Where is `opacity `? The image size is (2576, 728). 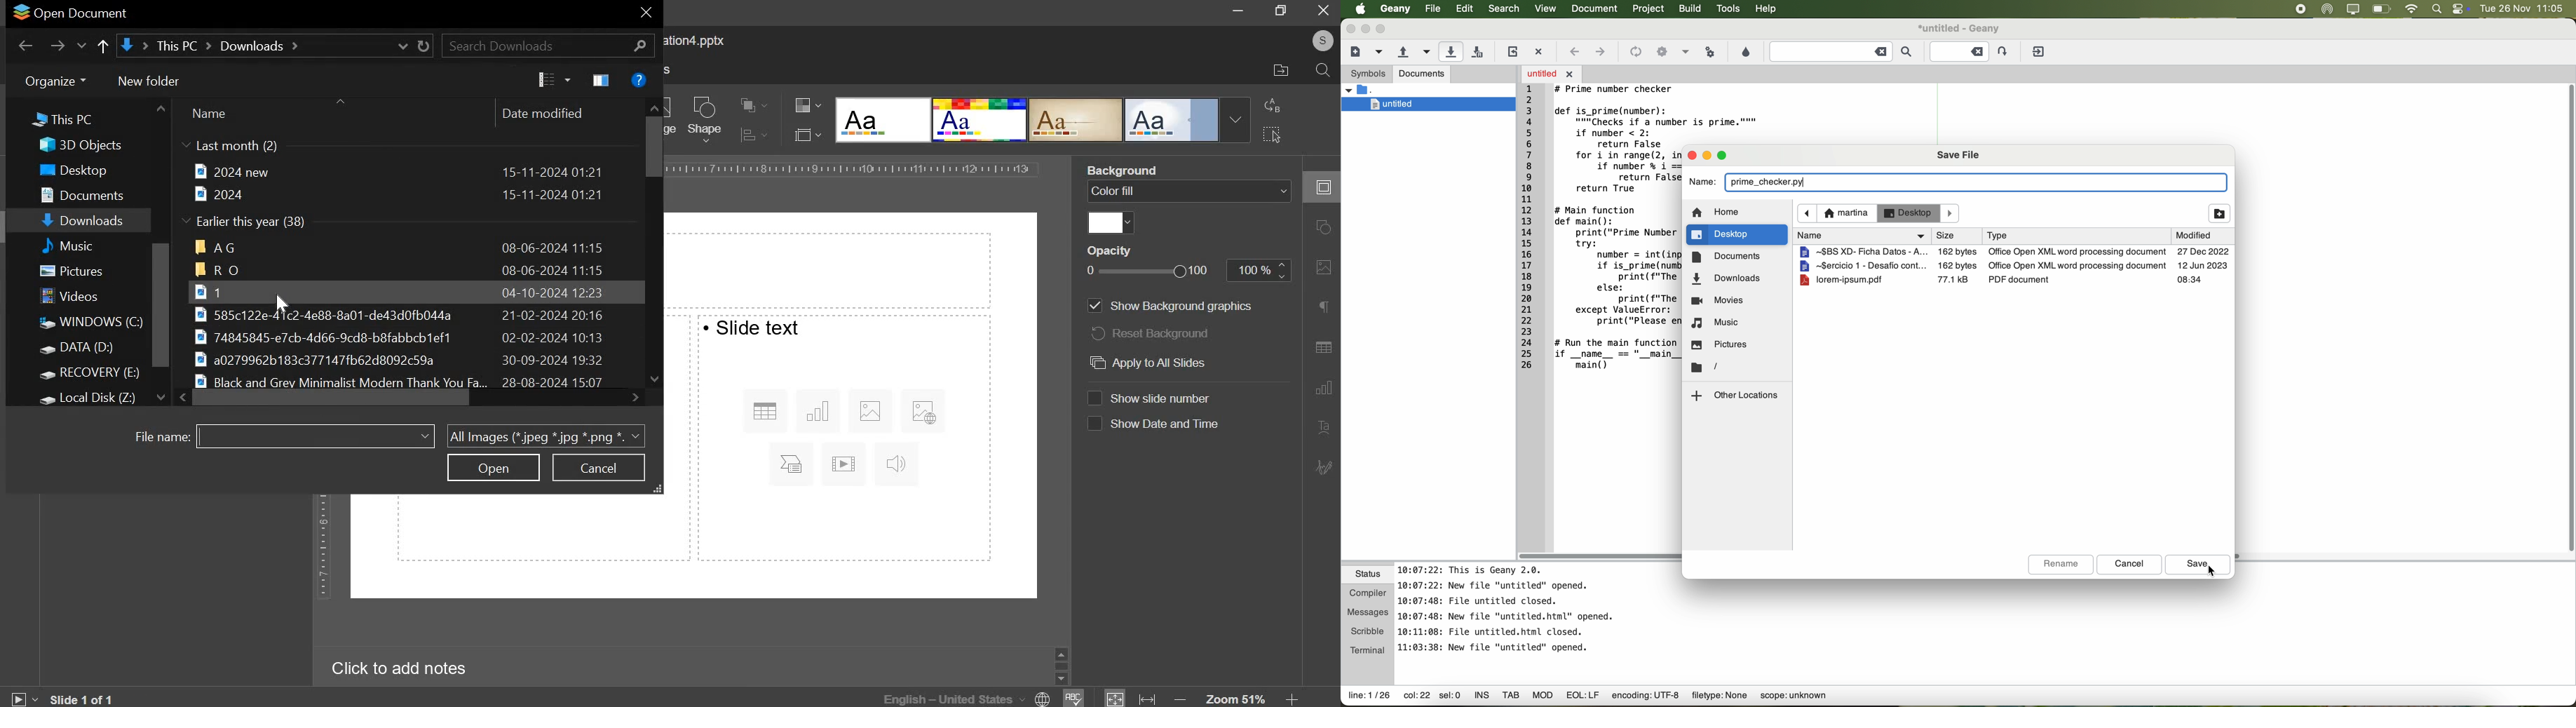
opacity  is located at coordinates (1259, 270).